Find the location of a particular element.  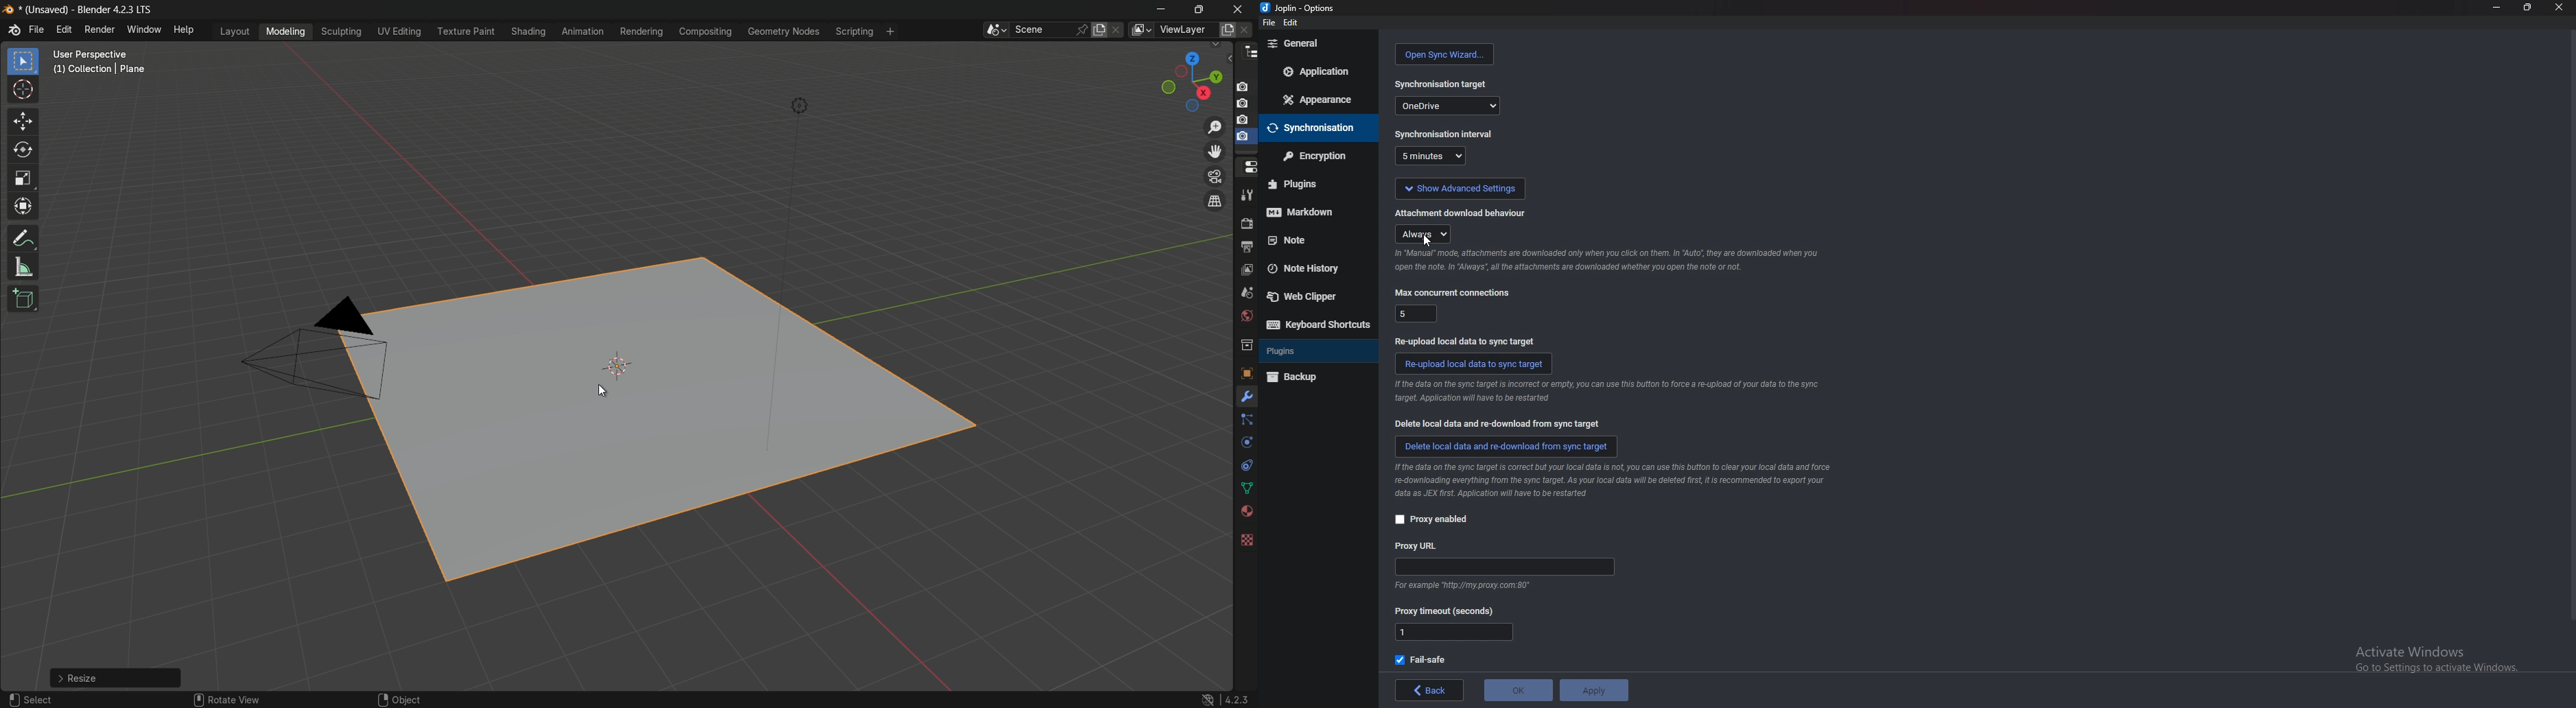

close app is located at coordinates (1240, 9).